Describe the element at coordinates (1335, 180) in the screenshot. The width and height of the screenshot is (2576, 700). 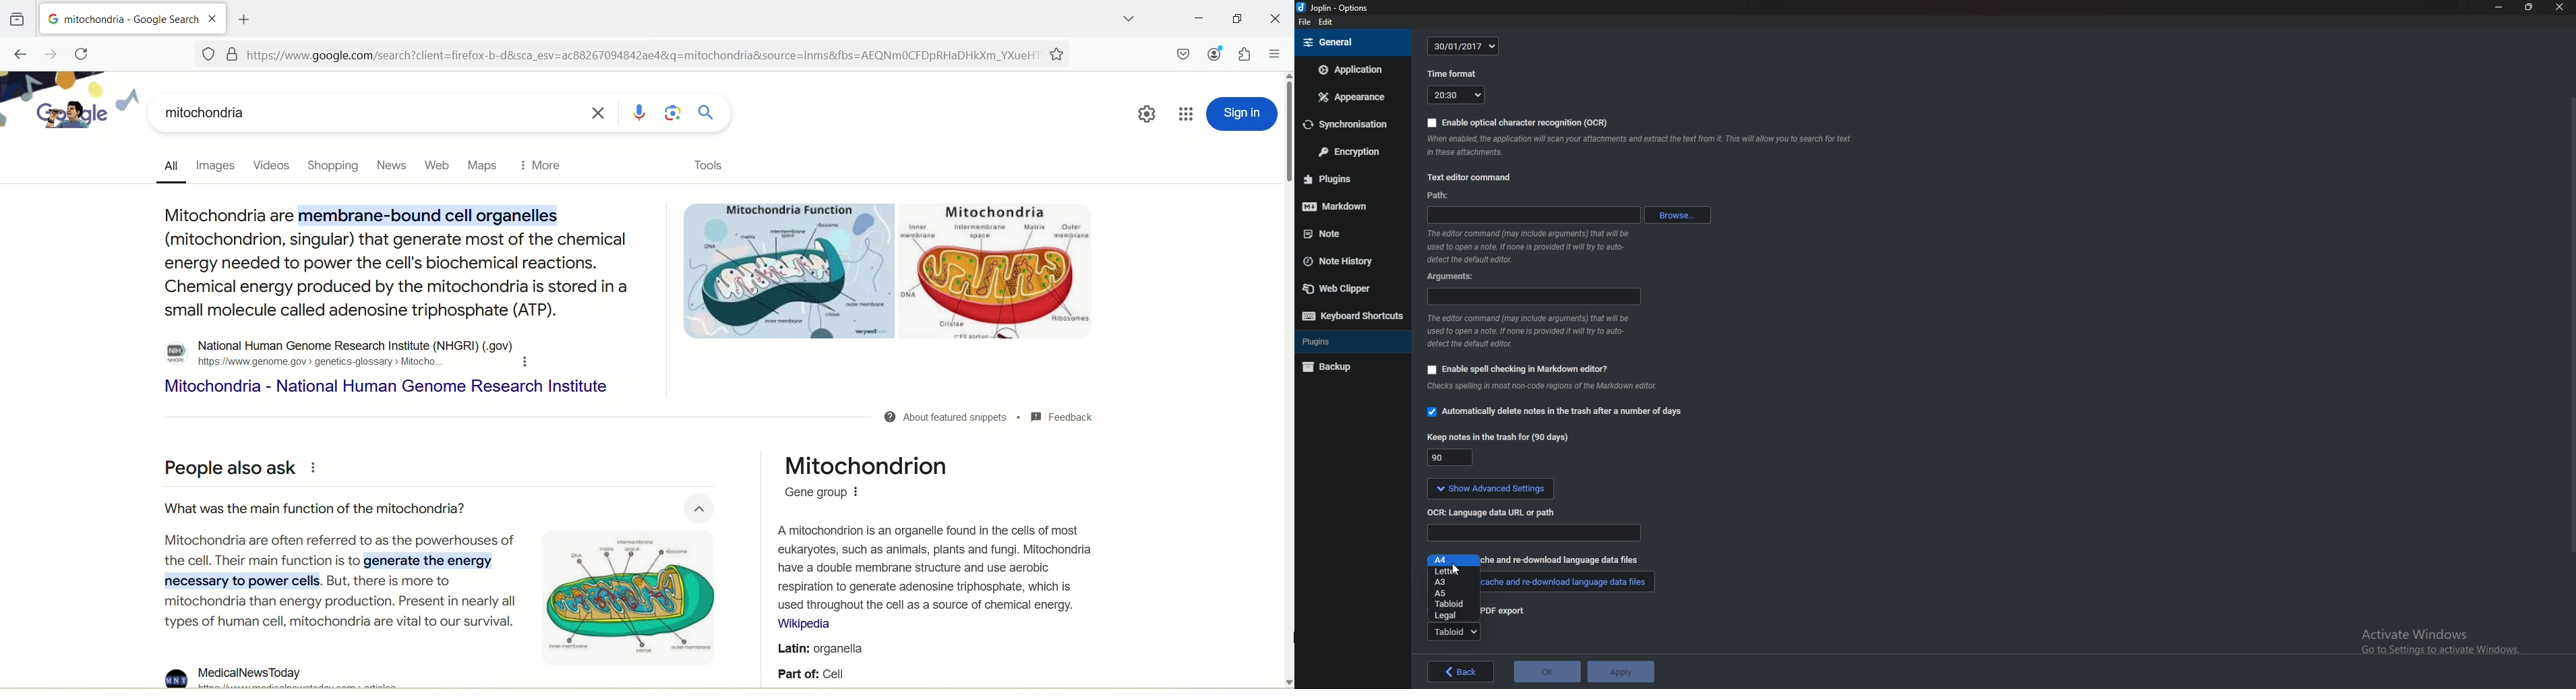
I see `Plugins` at that location.